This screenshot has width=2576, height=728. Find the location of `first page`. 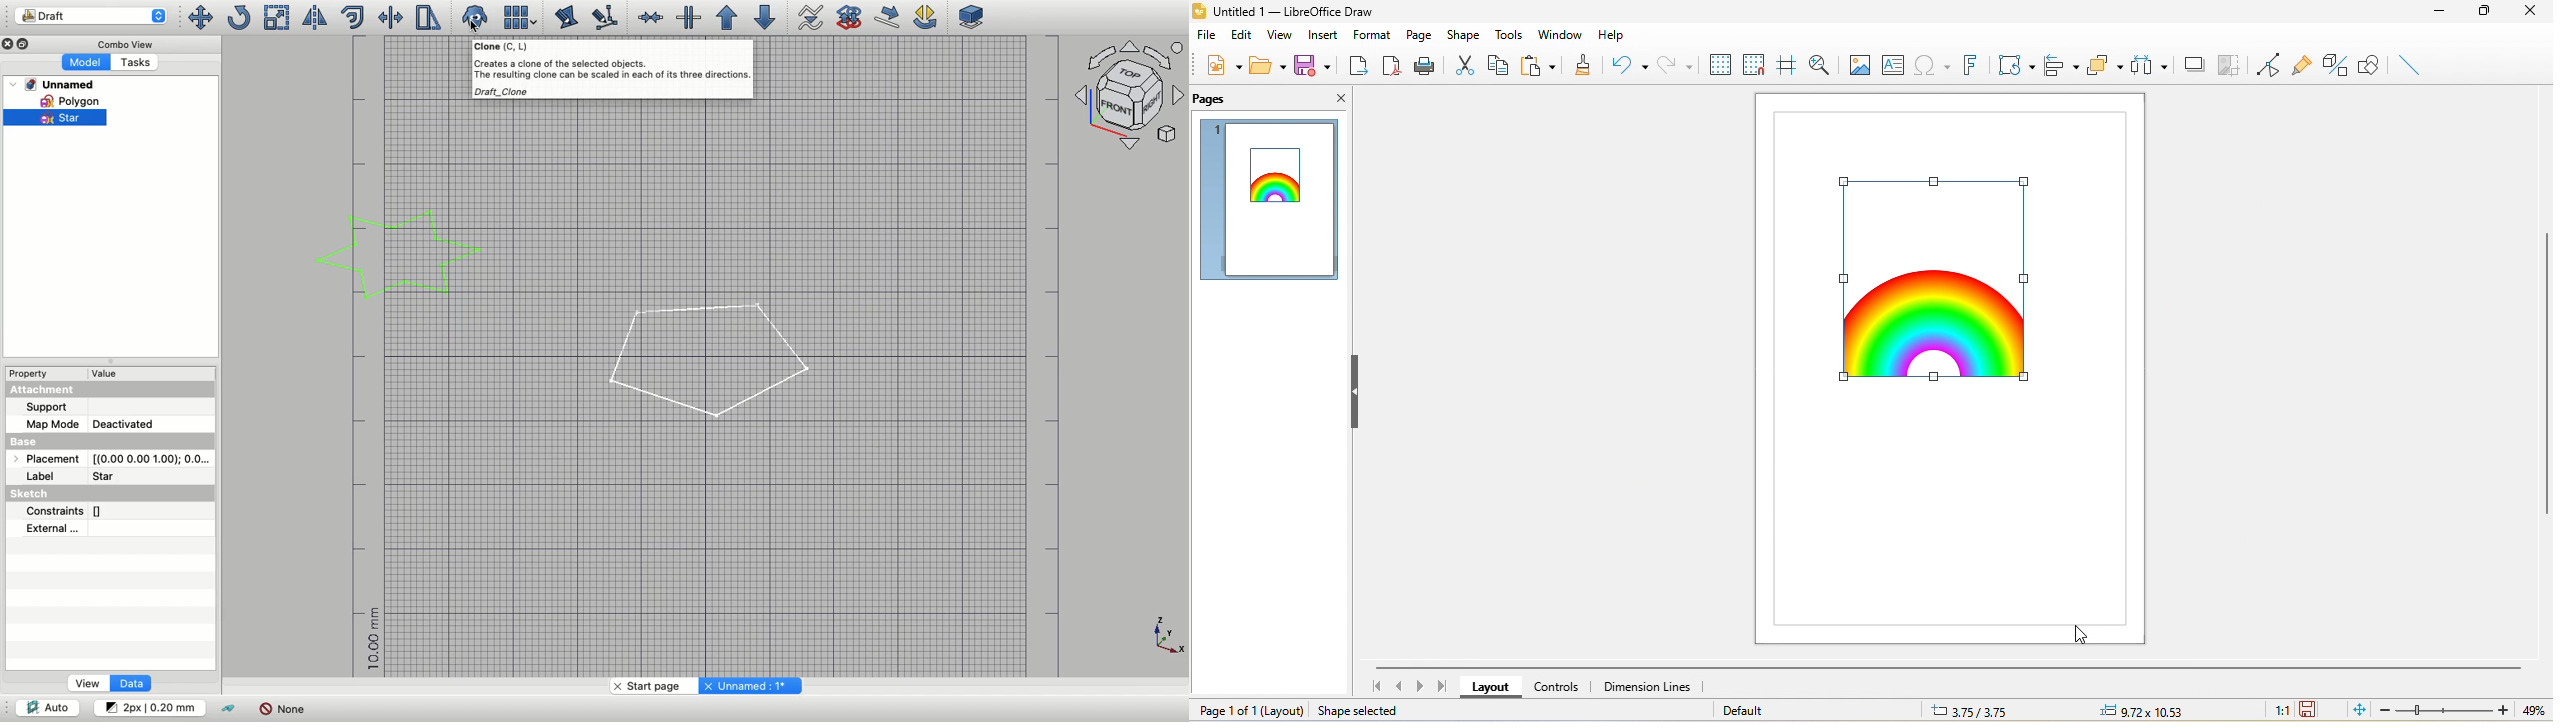

first page is located at coordinates (1378, 686).